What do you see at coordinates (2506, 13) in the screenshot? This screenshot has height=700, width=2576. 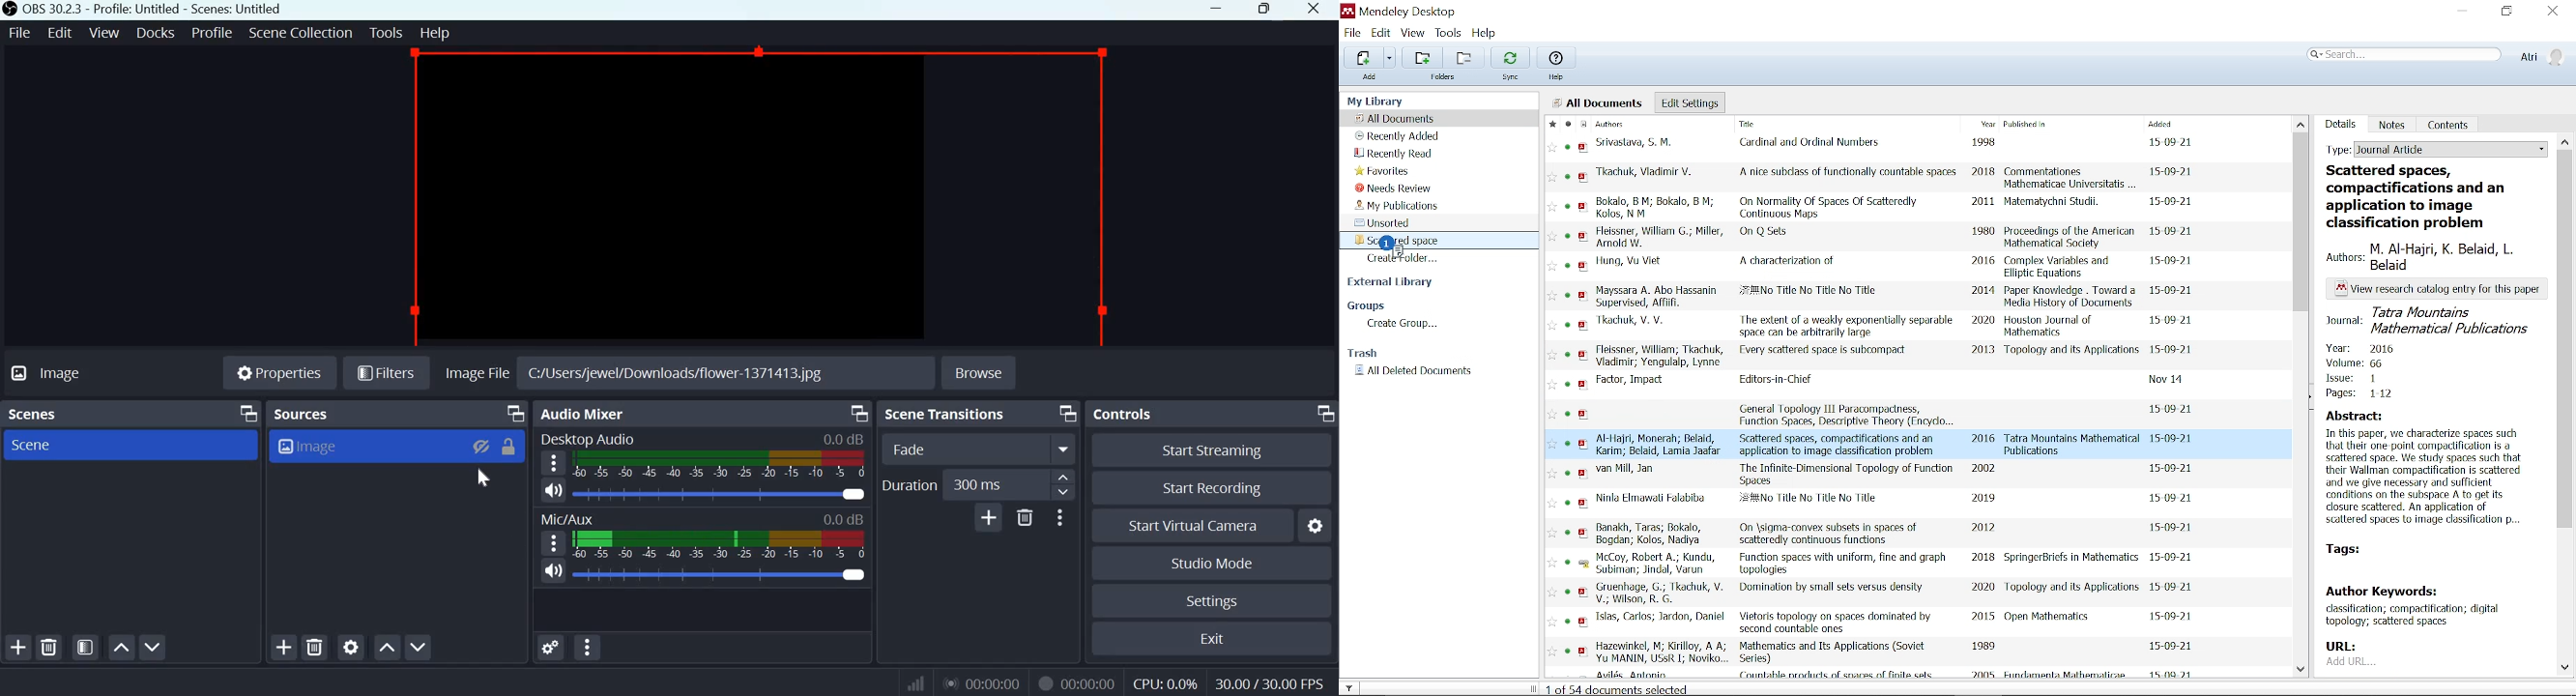 I see `Restore down` at bounding box center [2506, 13].